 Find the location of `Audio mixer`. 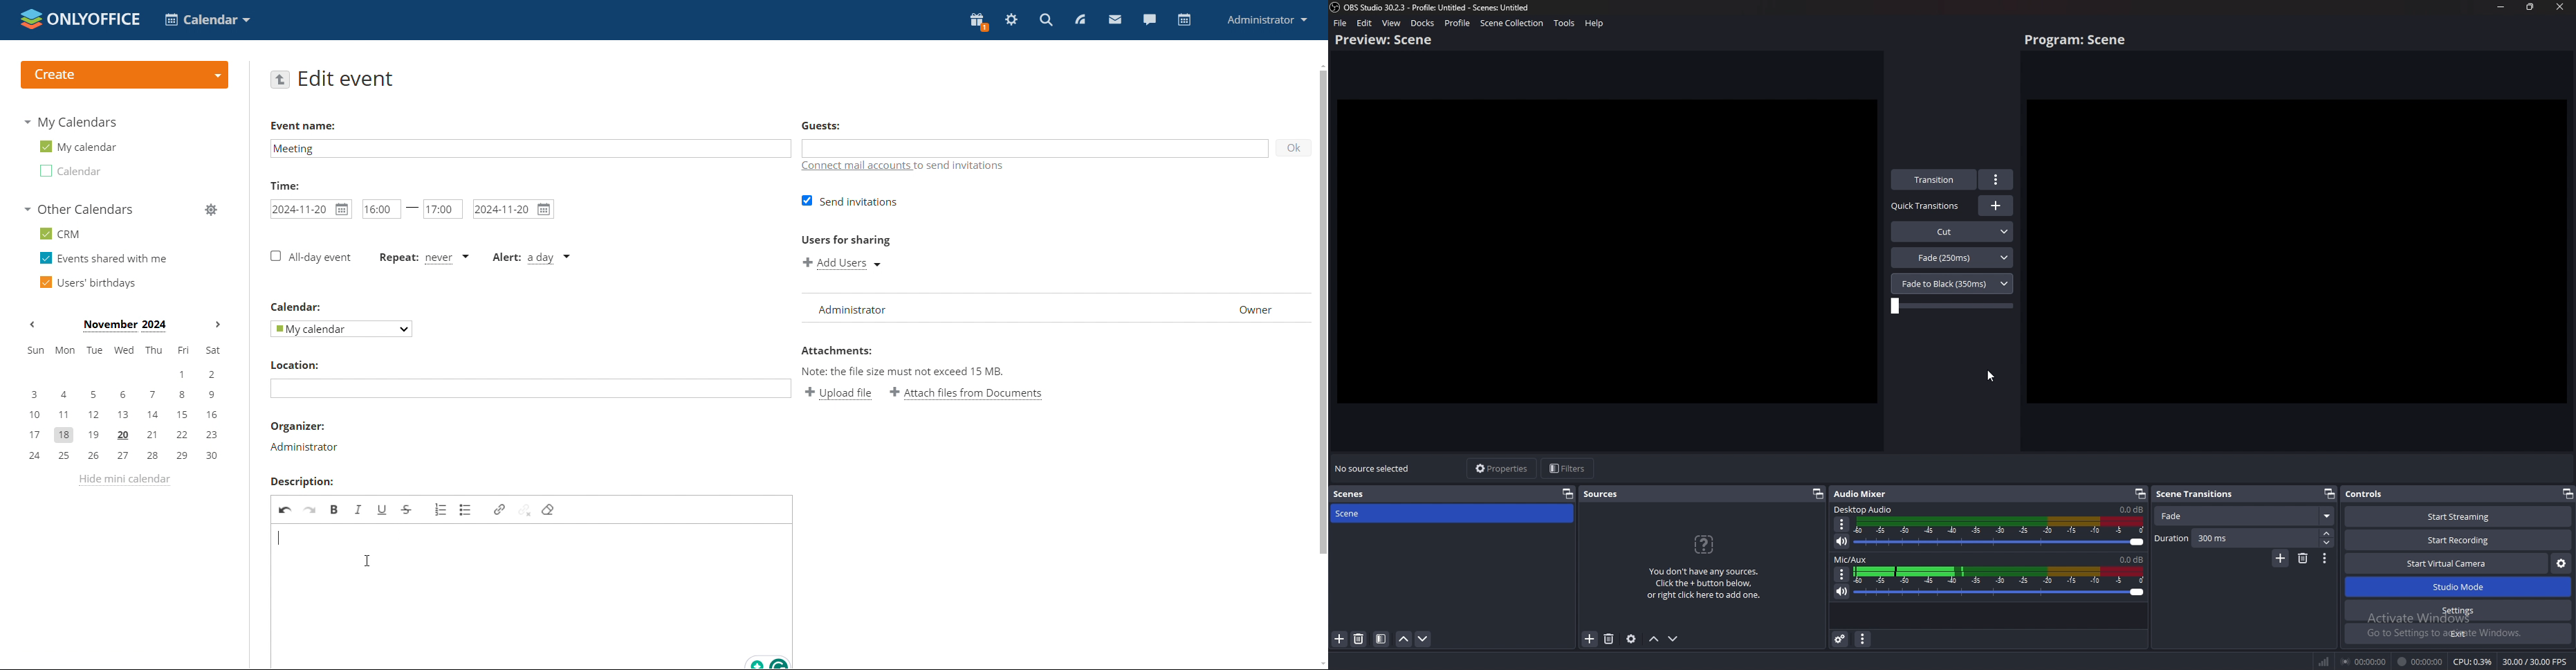

Audio mixer is located at coordinates (1864, 492).